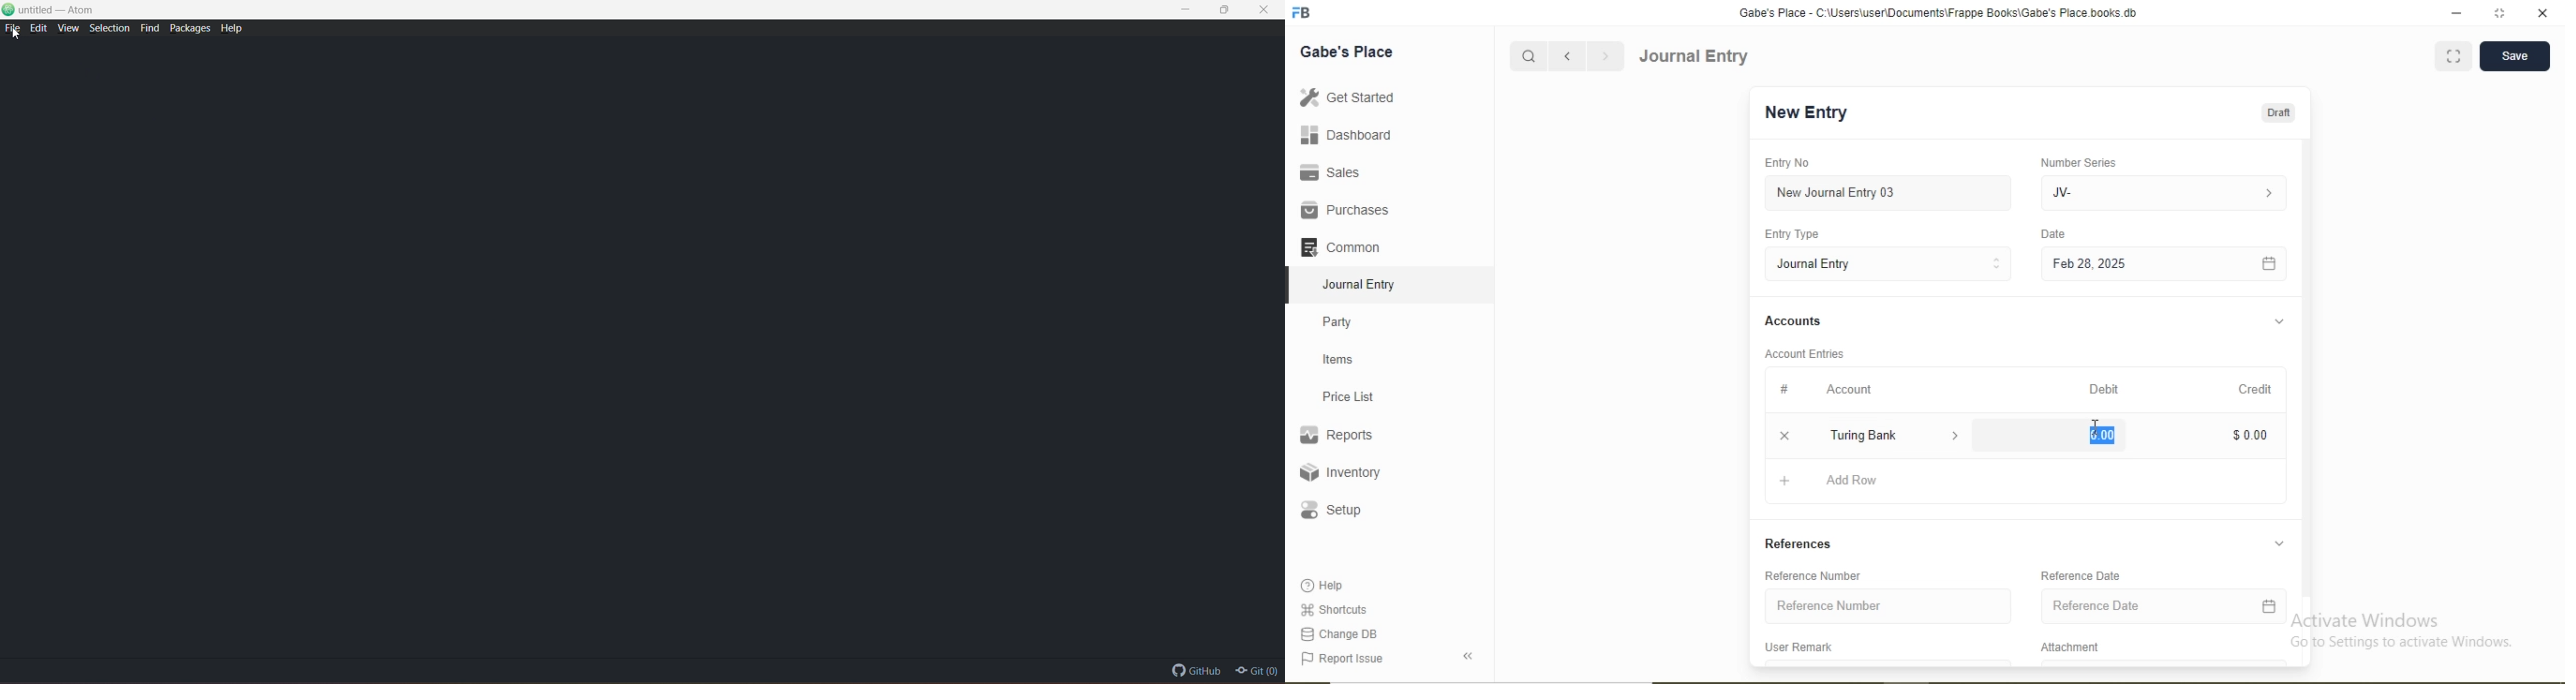 Image resolution: width=2576 pixels, height=700 pixels. I want to click on Account Entries, so click(1803, 354).